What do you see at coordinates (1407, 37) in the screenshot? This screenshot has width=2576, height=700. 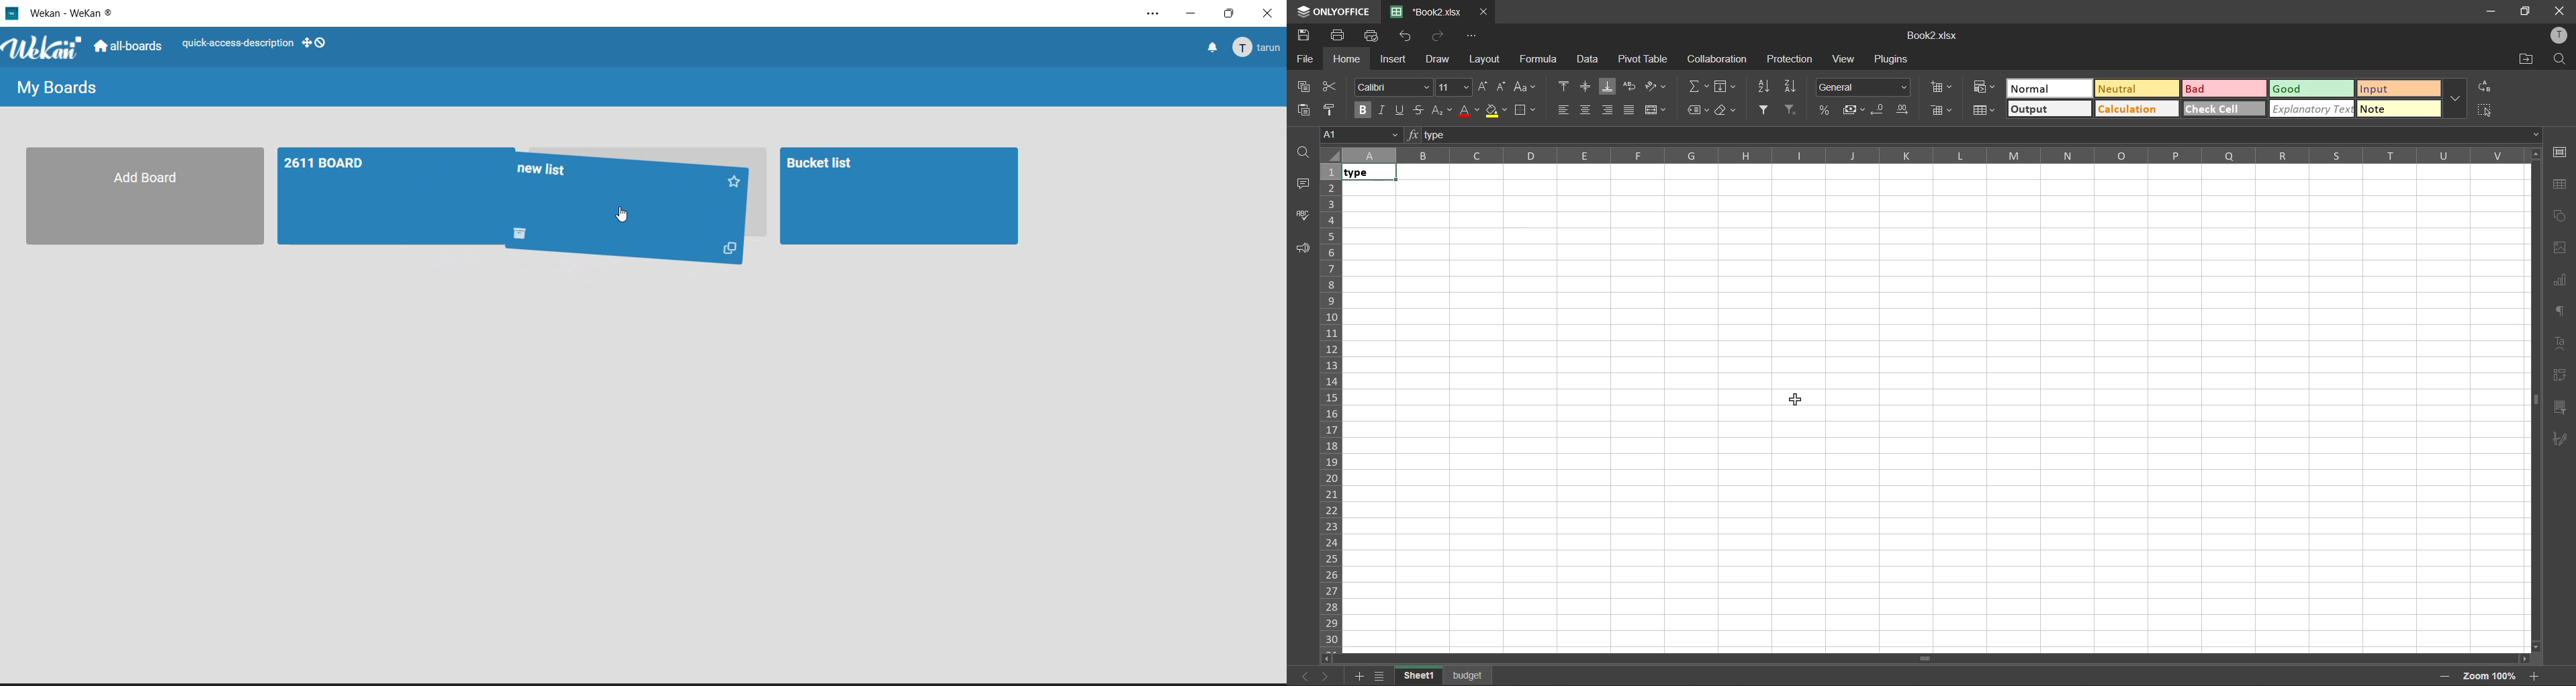 I see `undo` at bounding box center [1407, 37].